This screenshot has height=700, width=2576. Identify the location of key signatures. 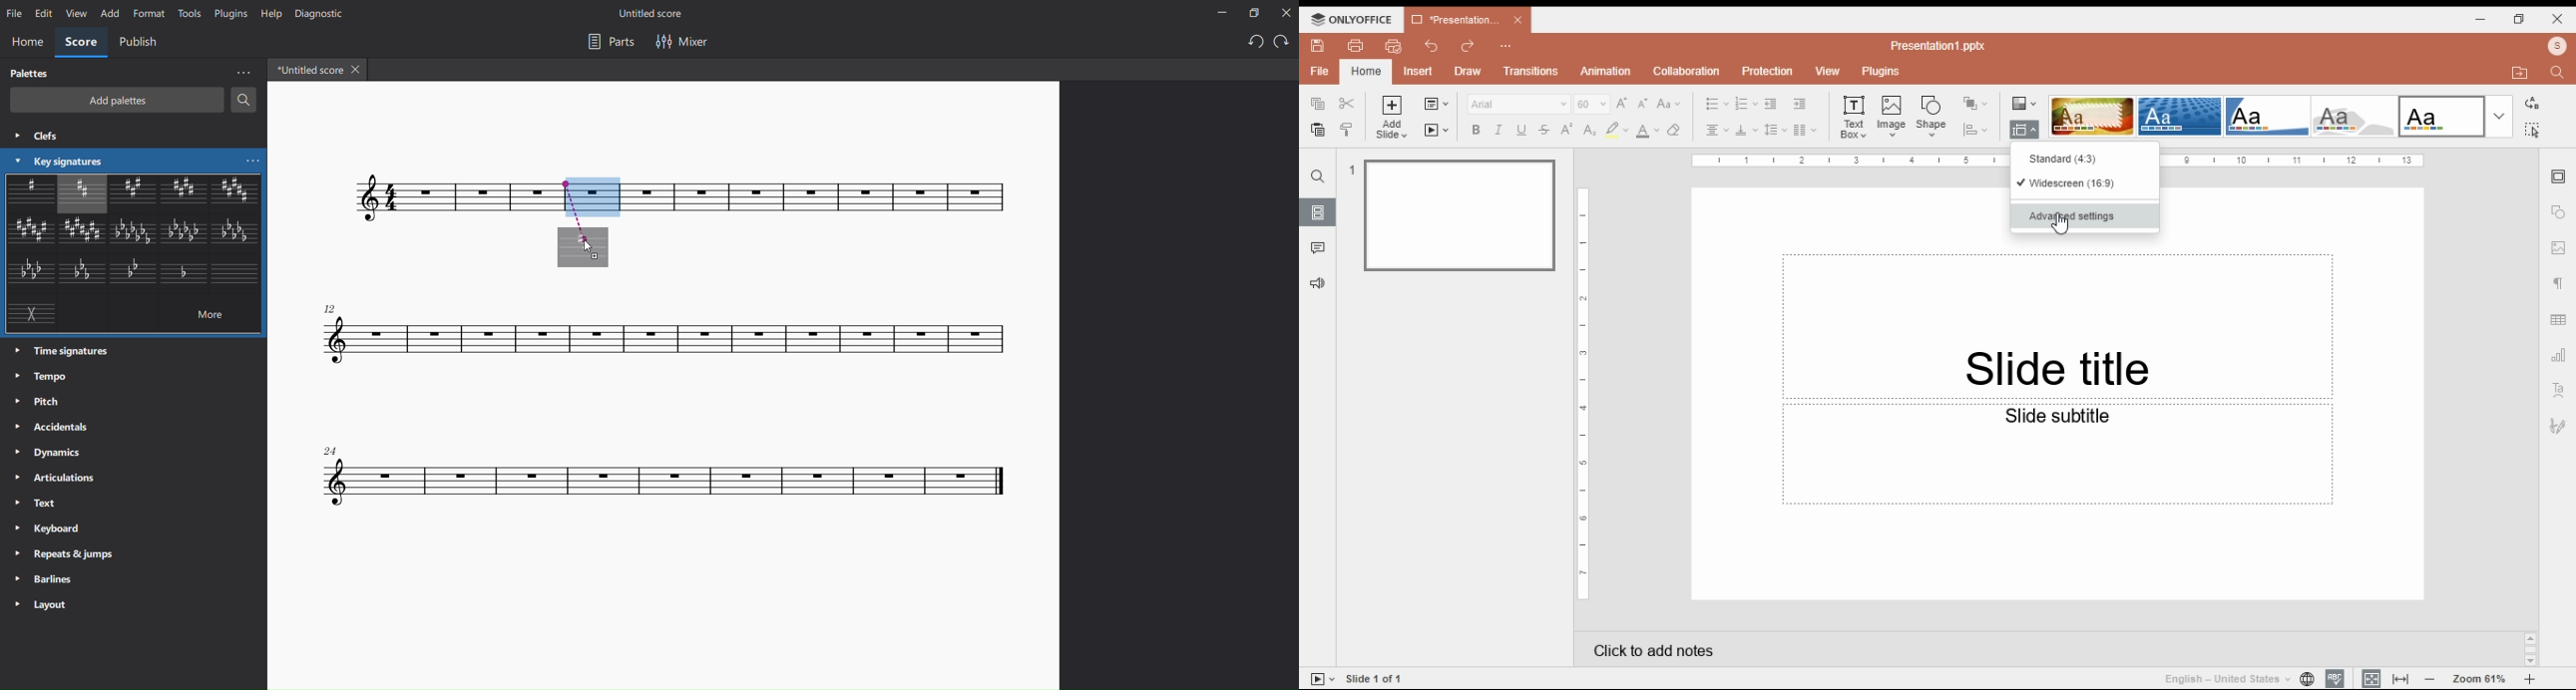
(57, 159).